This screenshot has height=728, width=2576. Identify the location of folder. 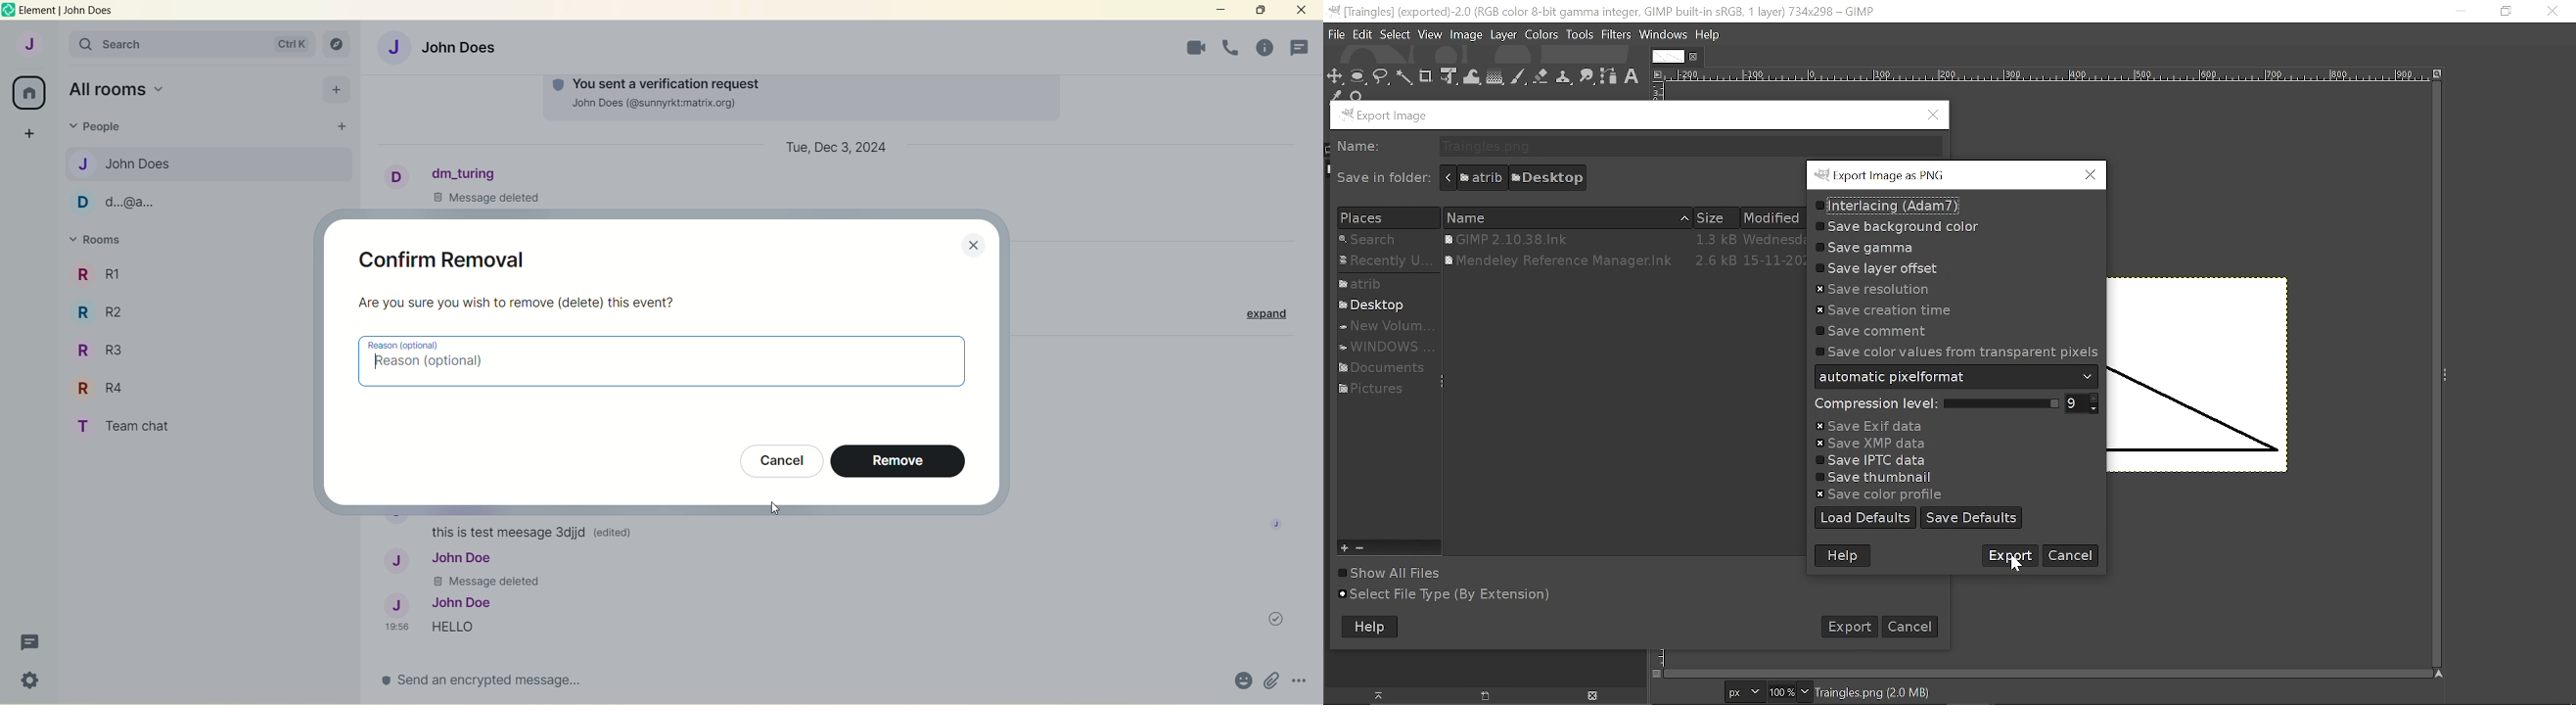
(1380, 306).